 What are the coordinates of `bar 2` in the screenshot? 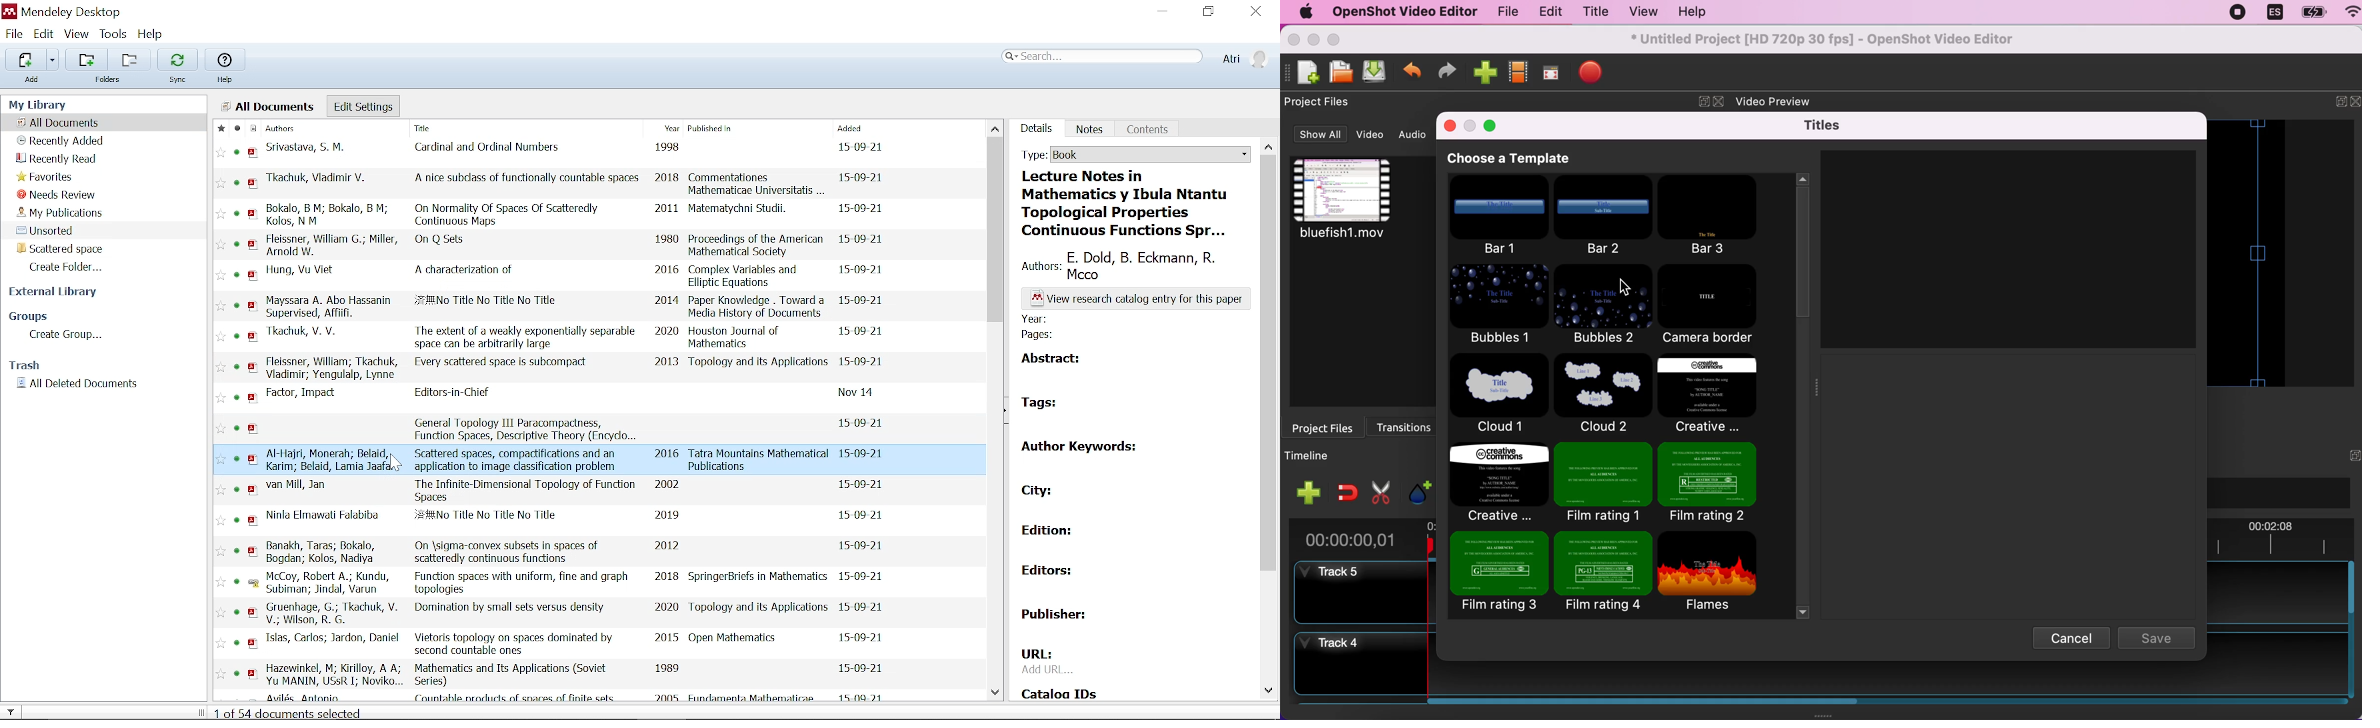 It's located at (1605, 215).